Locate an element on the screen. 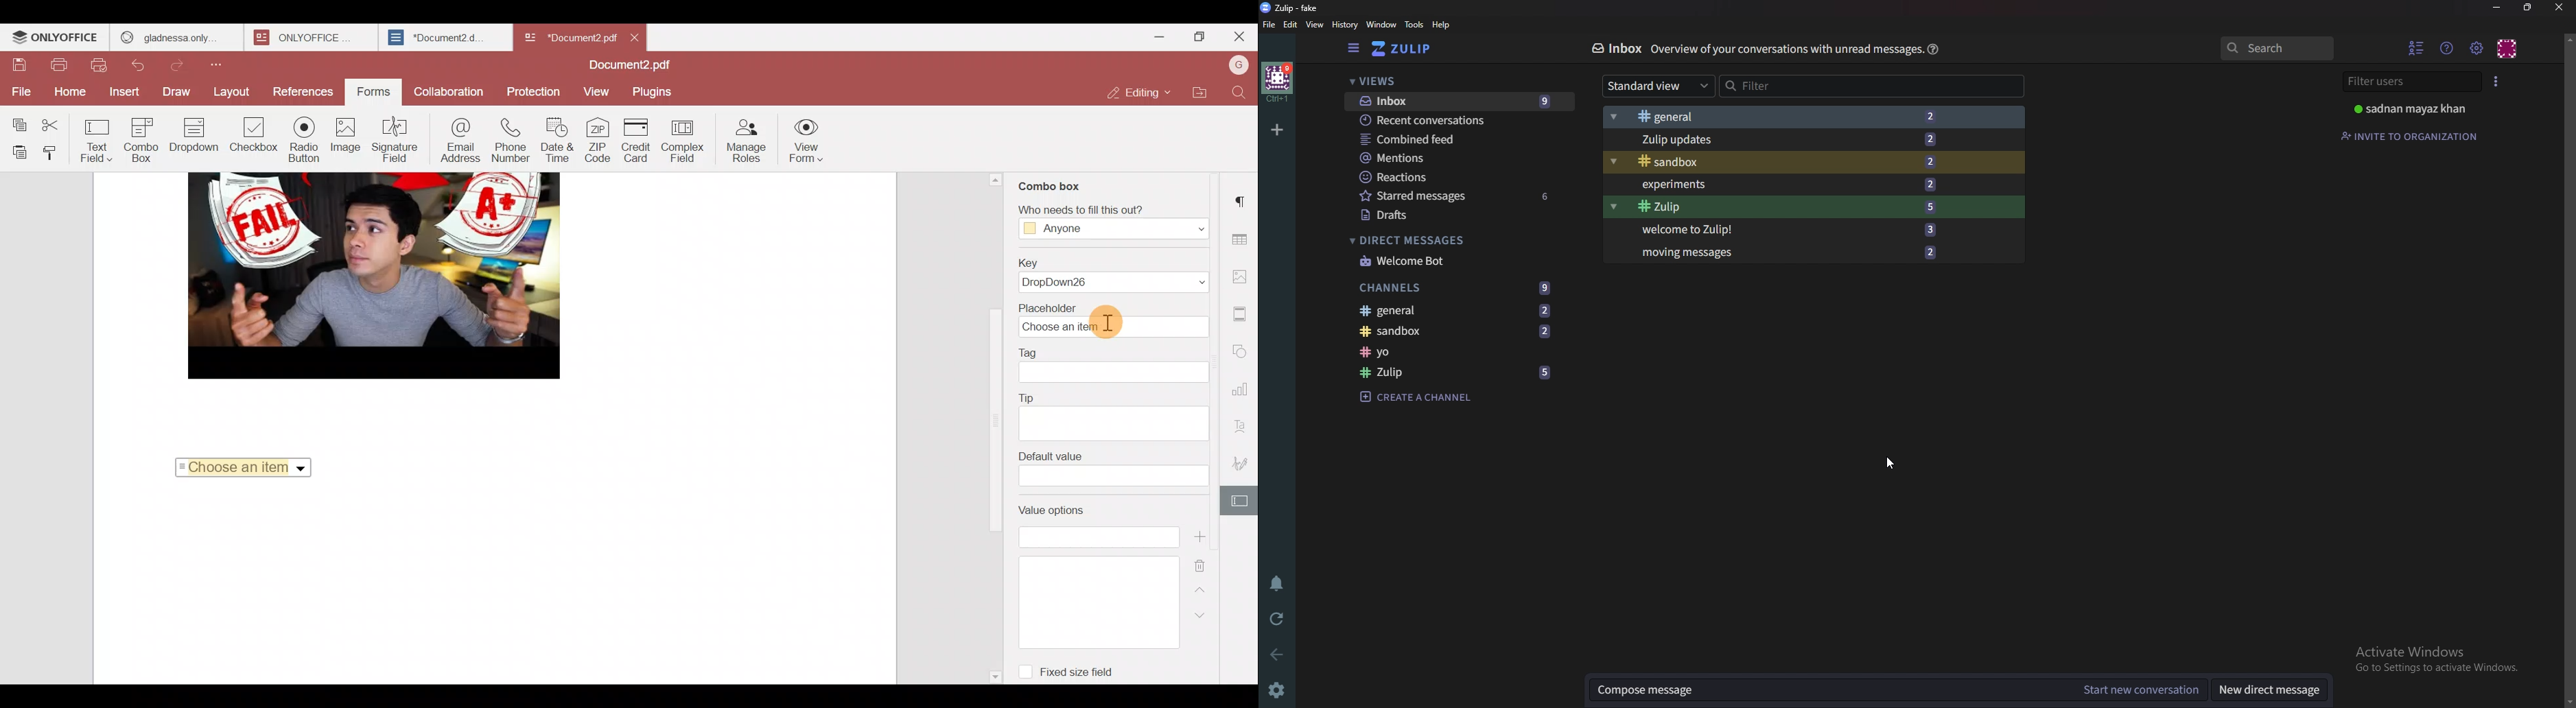 Image resolution: width=2576 pixels, height=728 pixels. Personal menu is located at coordinates (2509, 48).